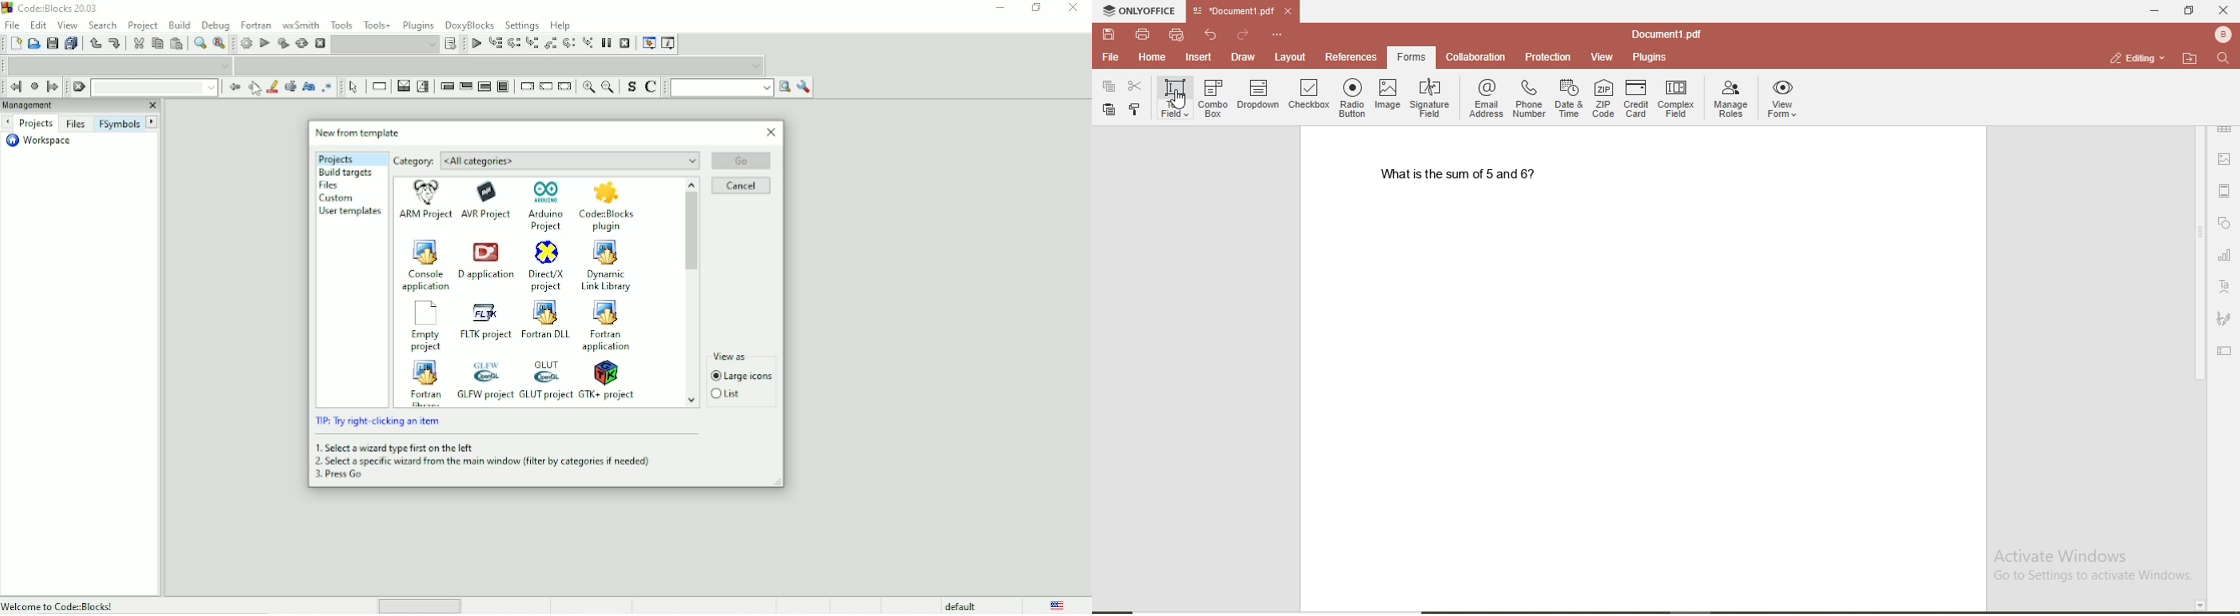  What do you see at coordinates (215, 25) in the screenshot?
I see `Debug` at bounding box center [215, 25].